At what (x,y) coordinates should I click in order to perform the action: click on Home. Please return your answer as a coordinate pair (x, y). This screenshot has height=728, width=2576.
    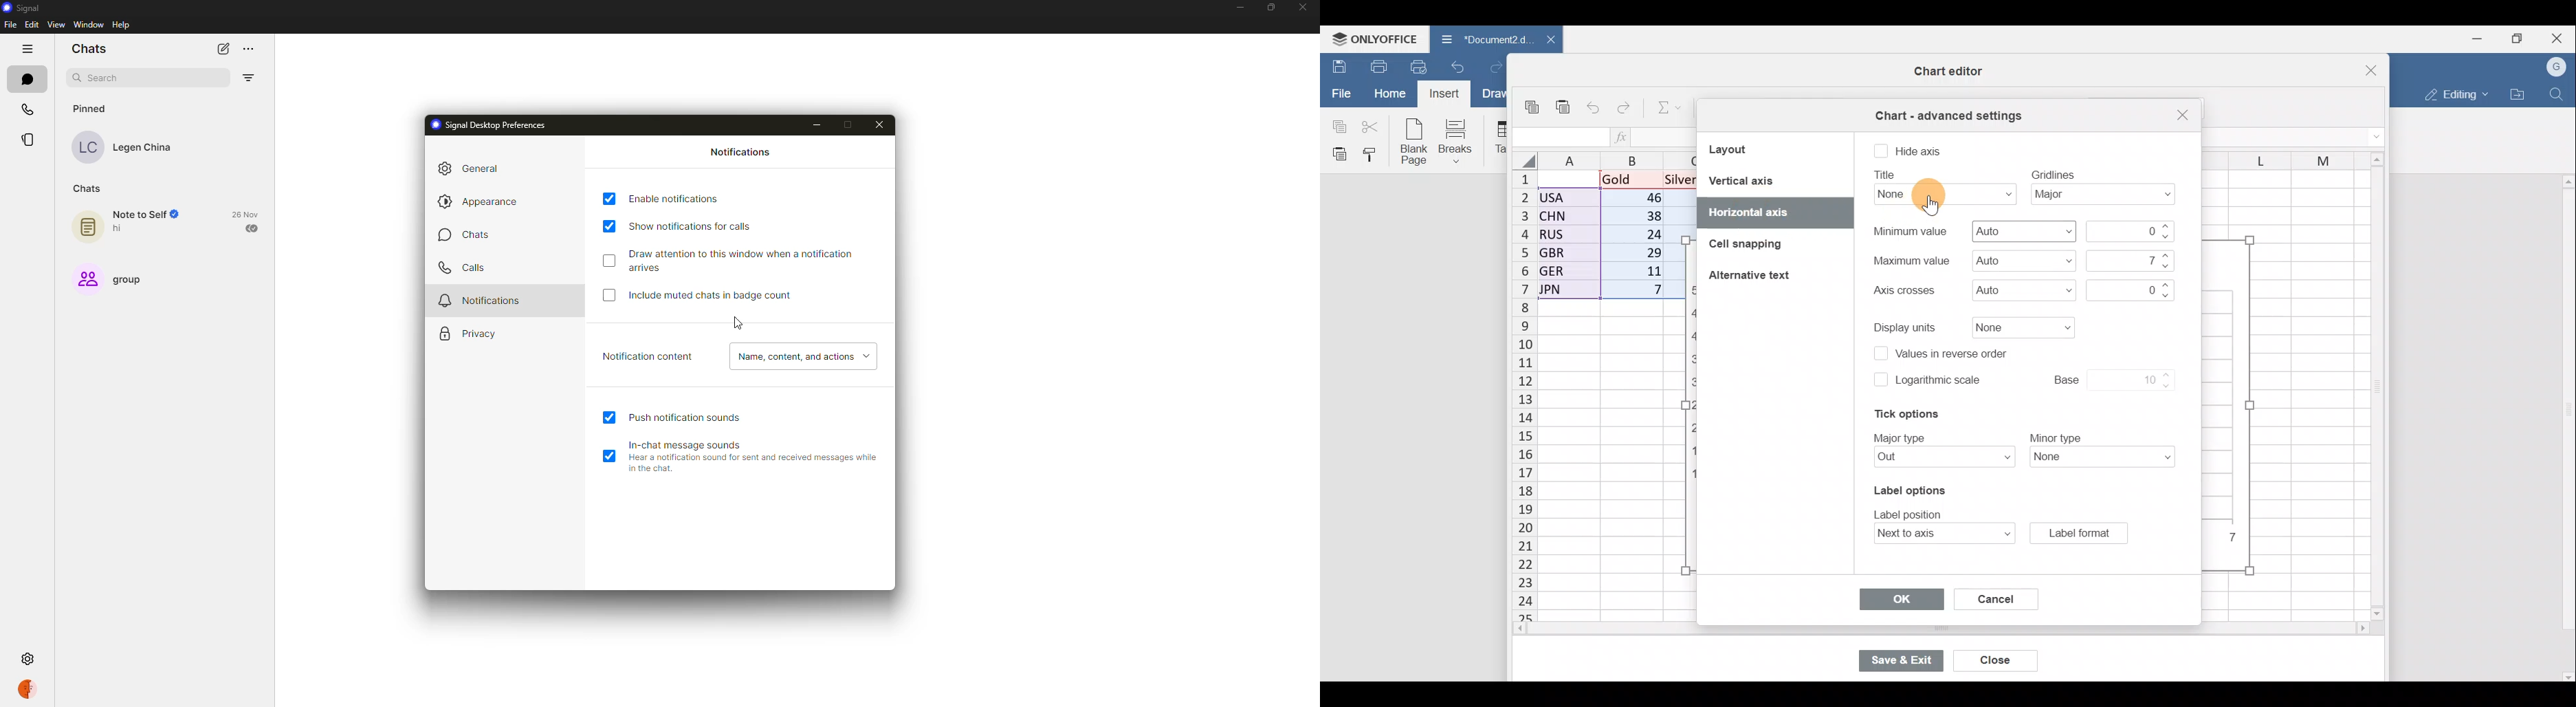
    Looking at the image, I should click on (1387, 94).